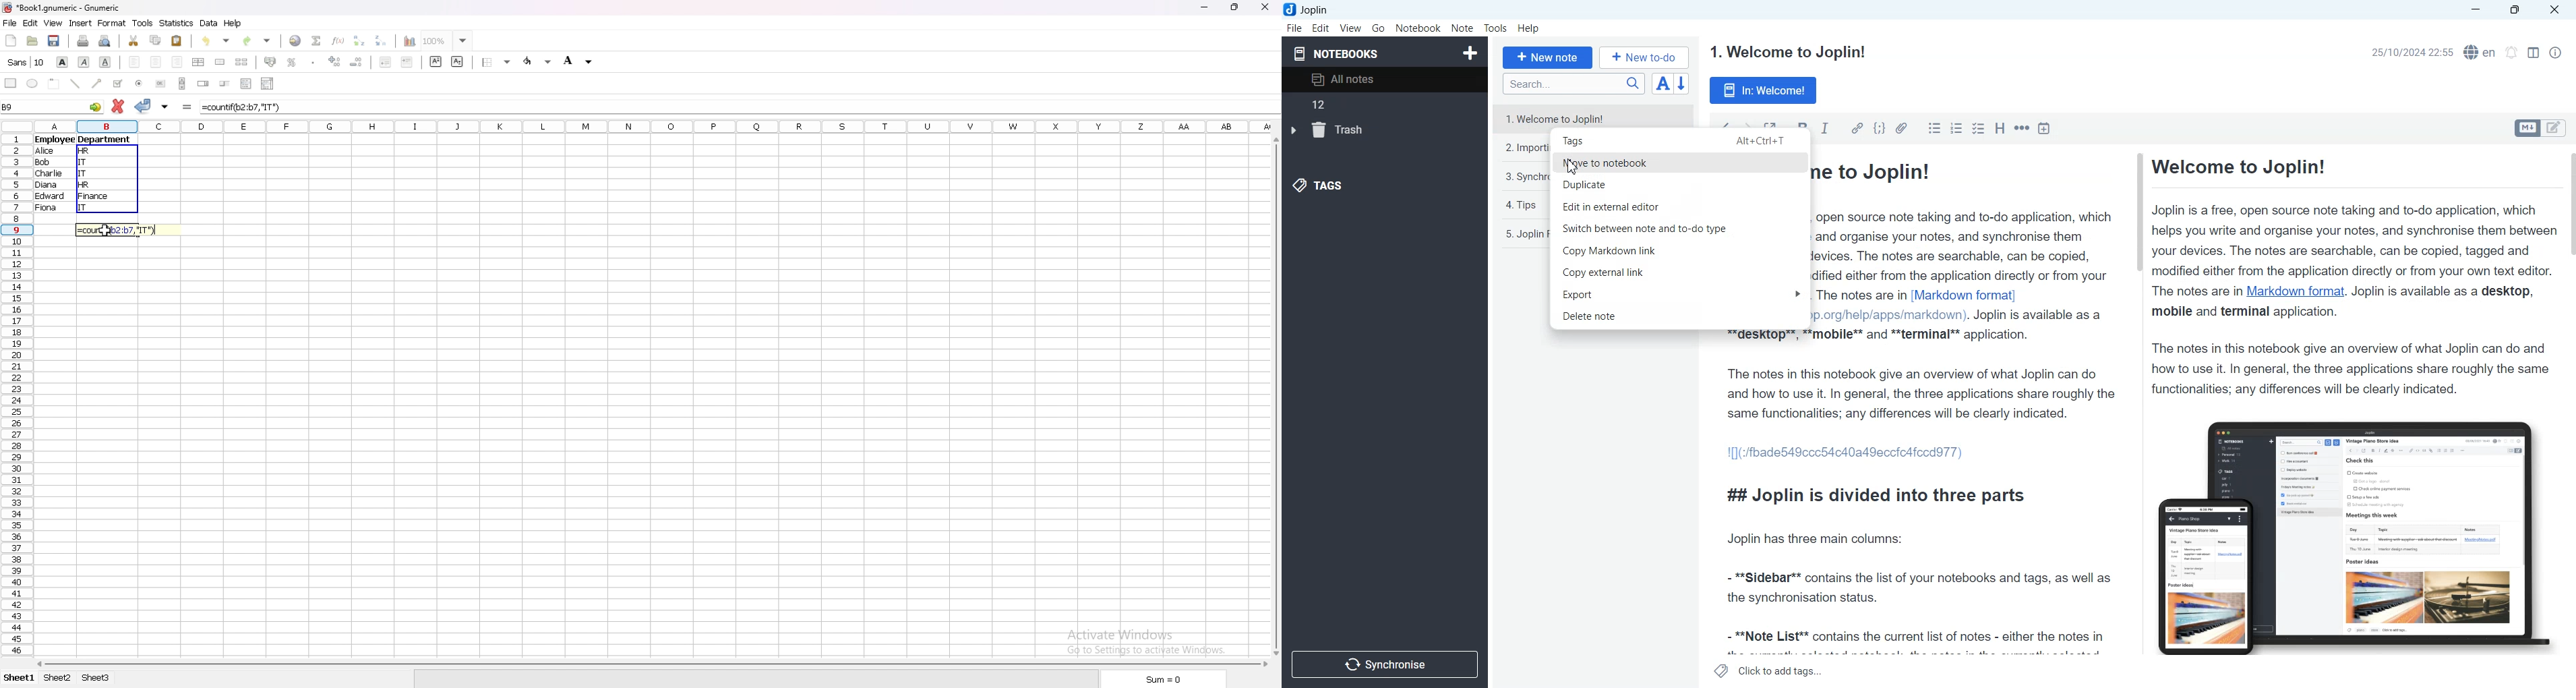 Image resolution: width=2576 pixels, height=700 pixels. Describe the element at coordinates (1574, 84) in the screenshot. I see `Search bar` at that location.